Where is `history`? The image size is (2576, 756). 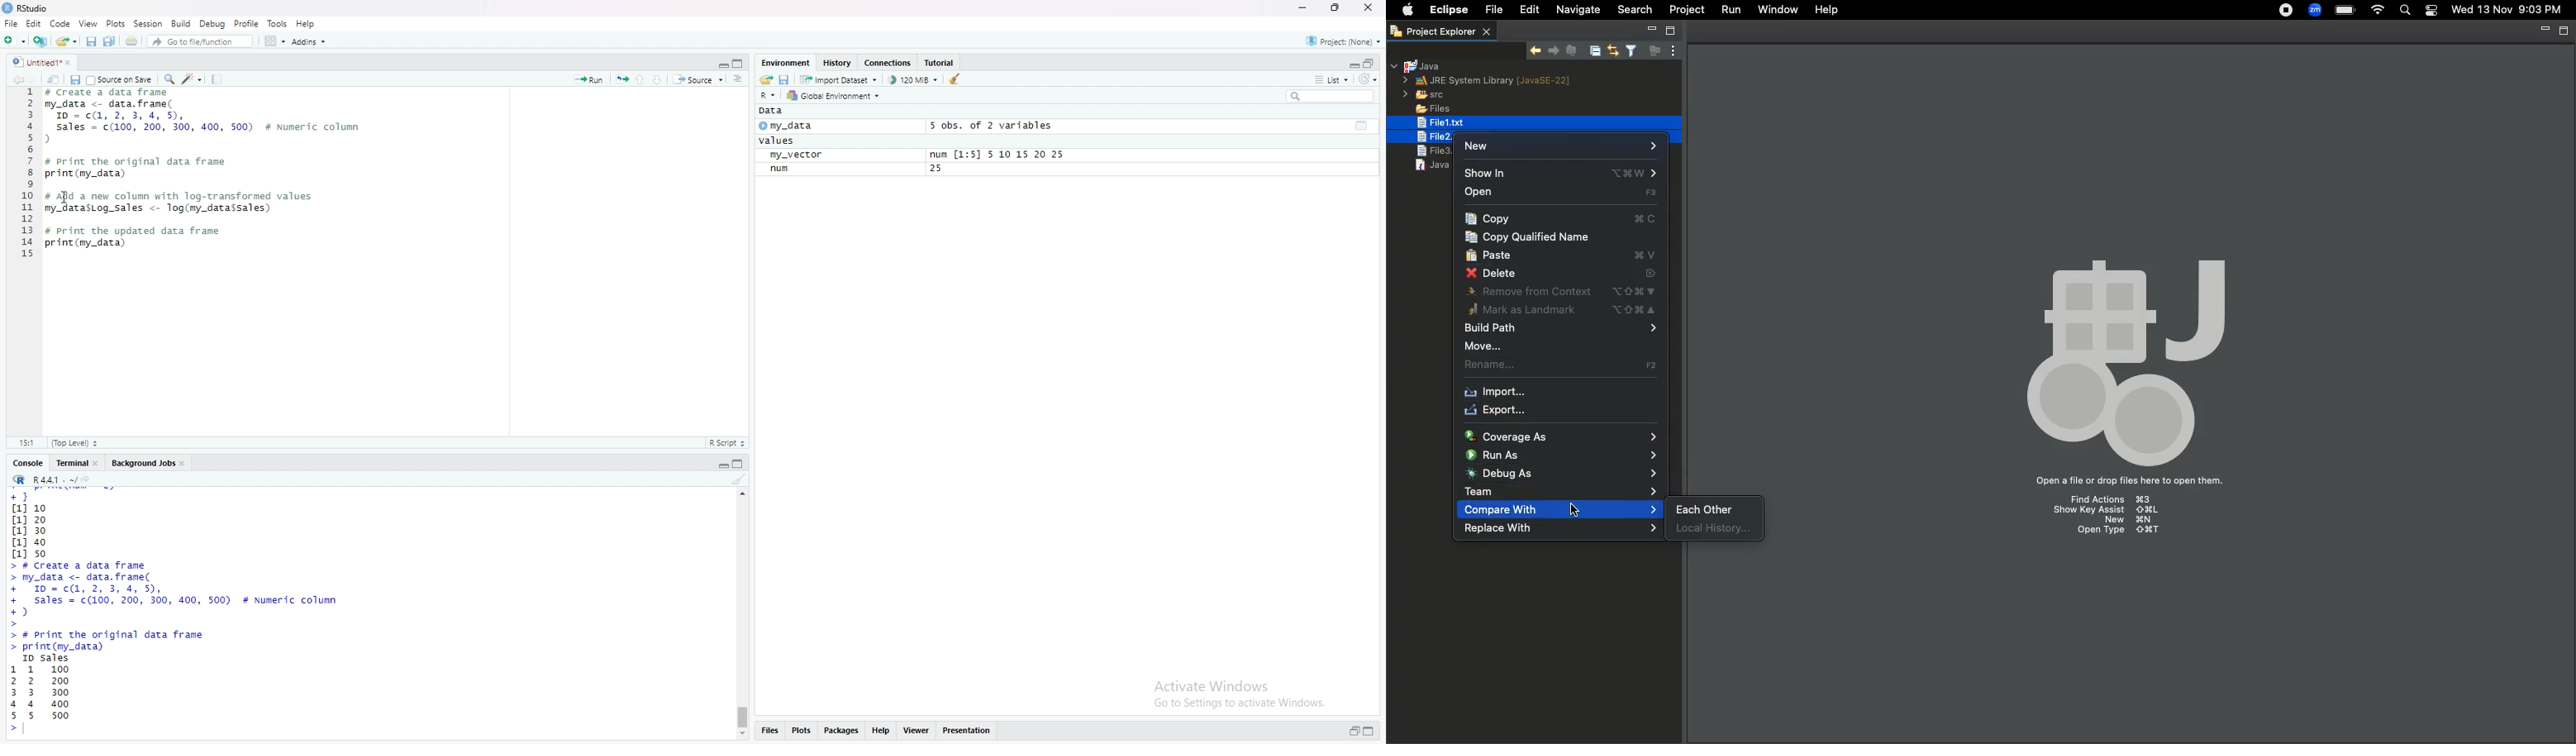
history is located at coordinates (838, 63).